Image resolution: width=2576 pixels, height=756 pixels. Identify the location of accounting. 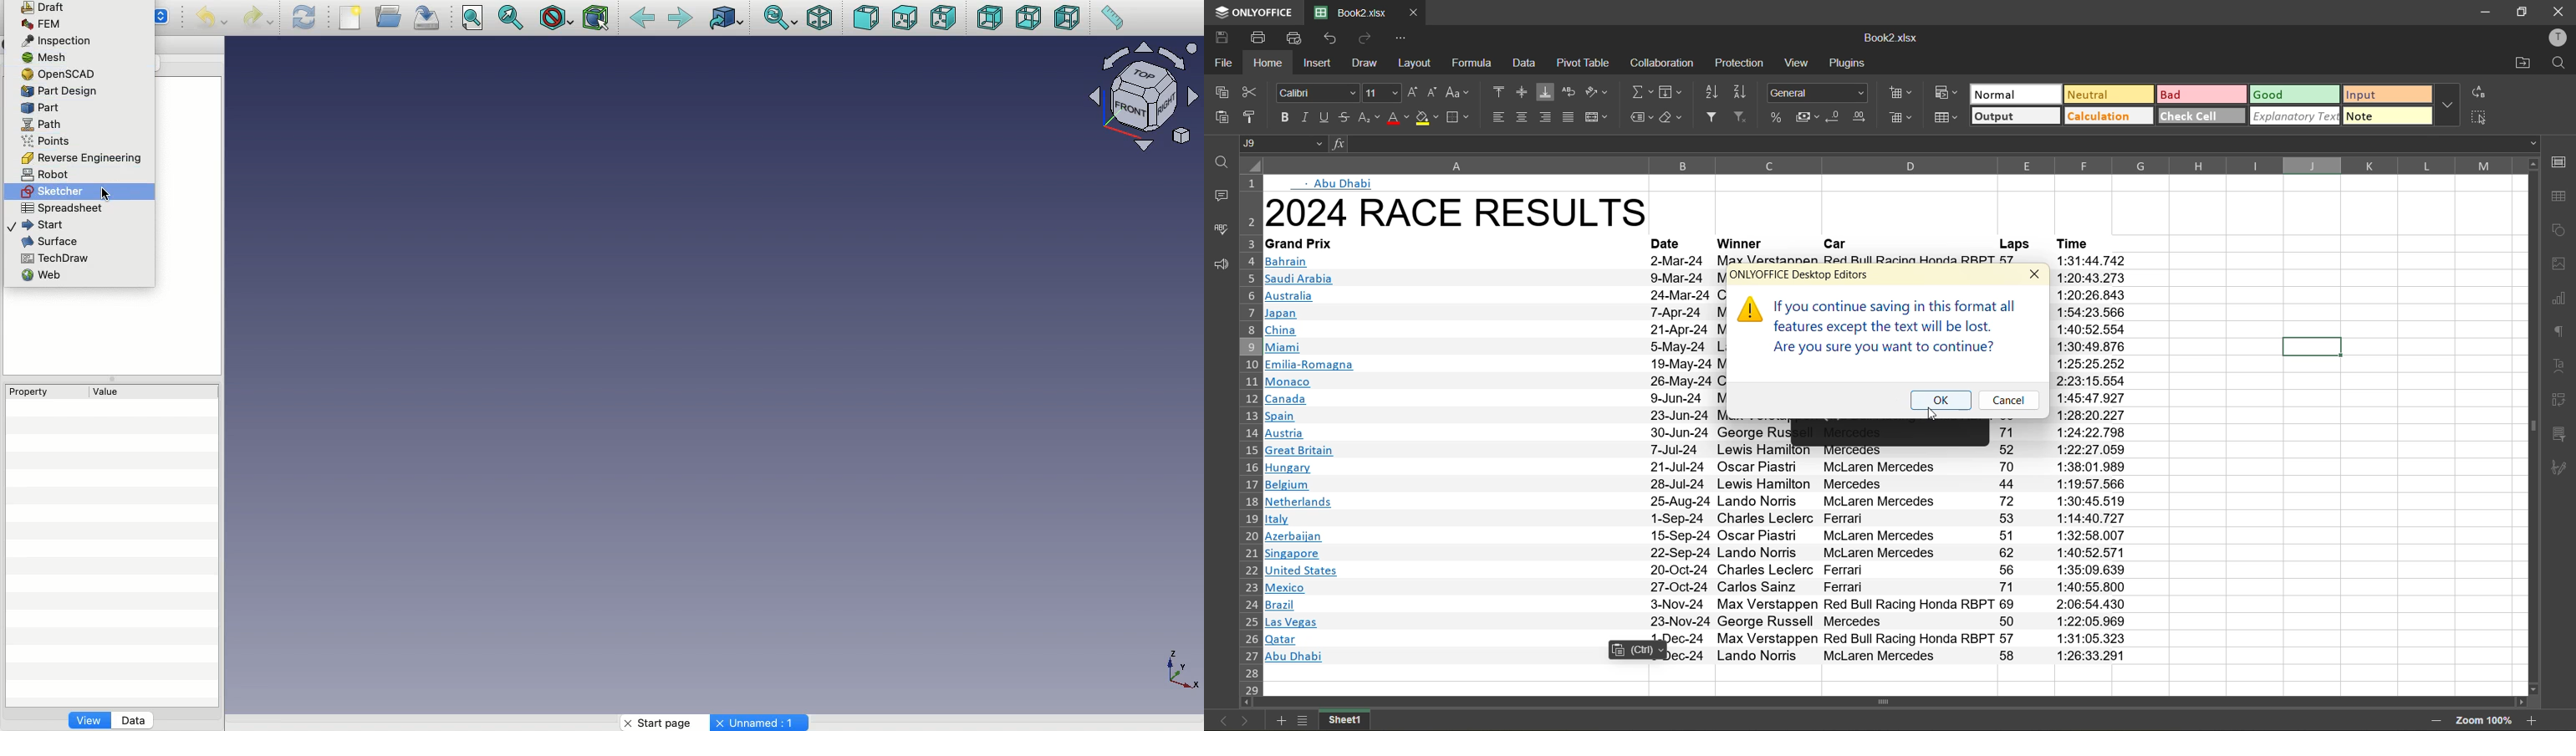
(1805, 118).